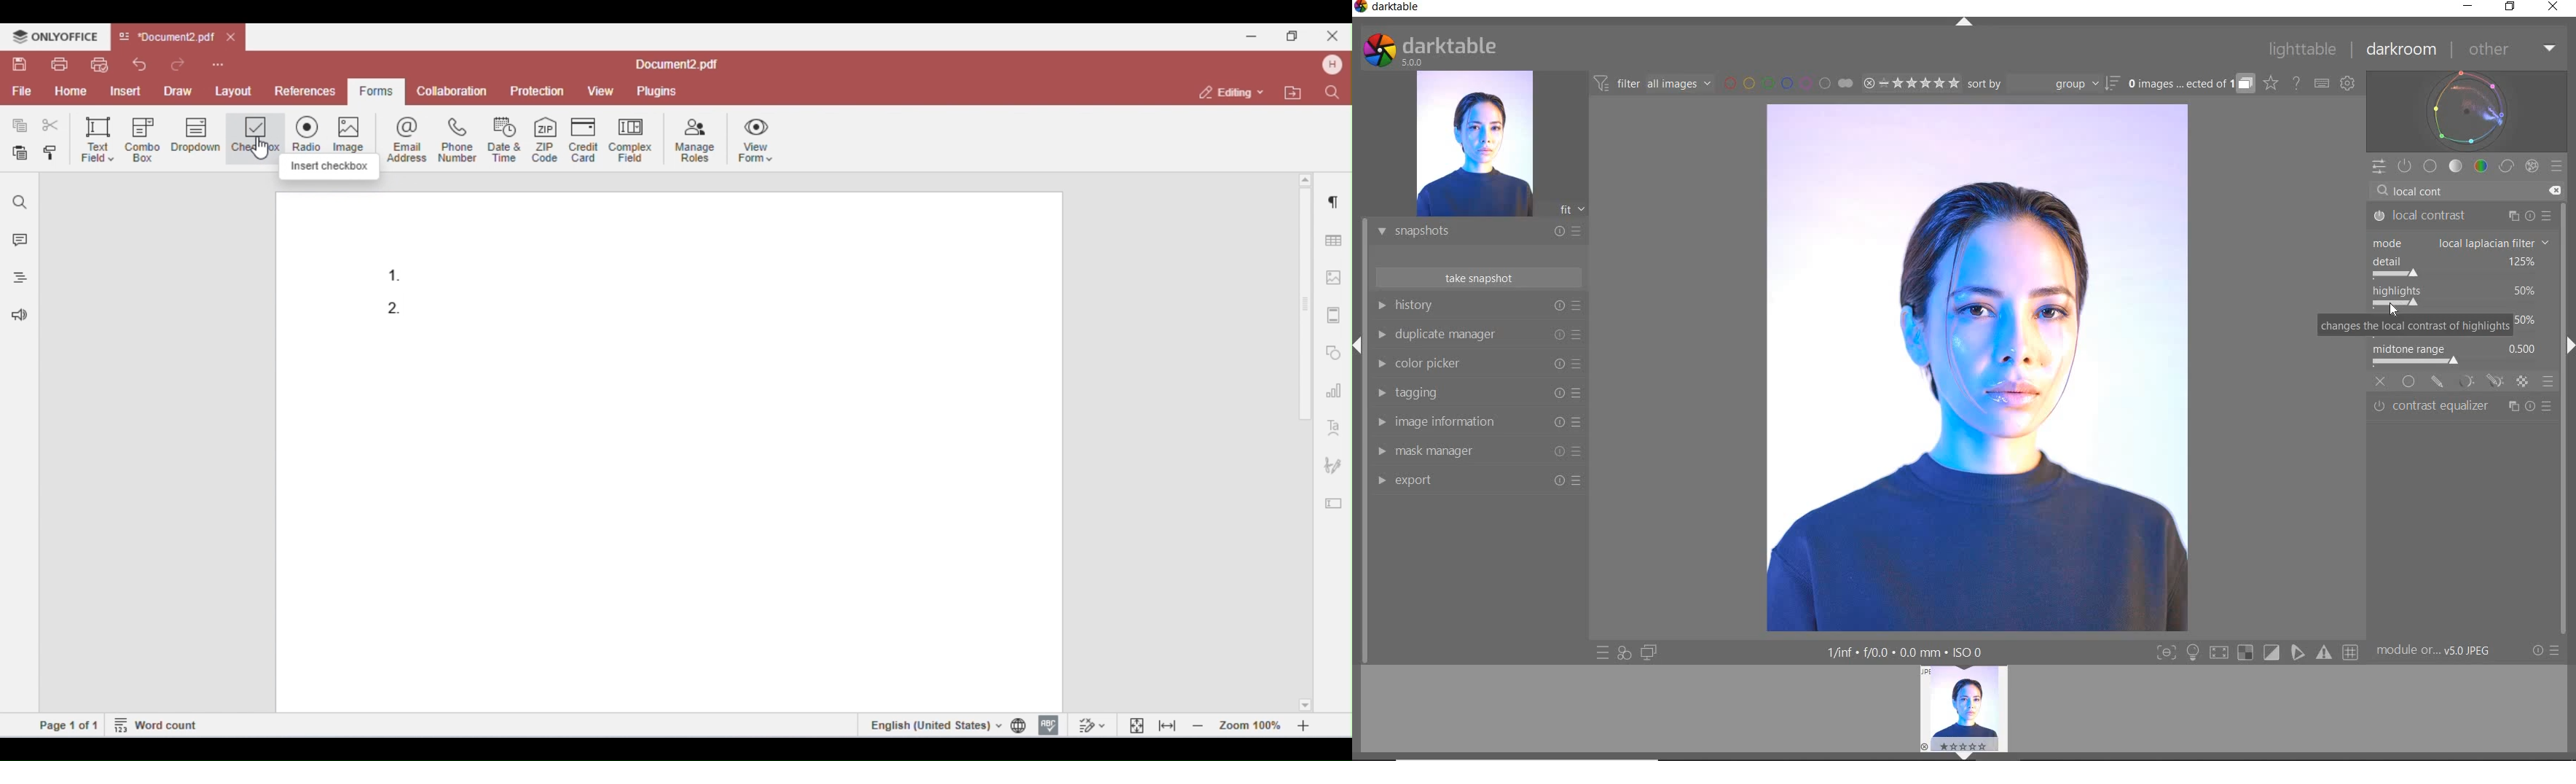 This screenshot has width=2576, height=784. Describe the element at coordinates (2272, 653) in the screenshot. I see `Button` at that location.